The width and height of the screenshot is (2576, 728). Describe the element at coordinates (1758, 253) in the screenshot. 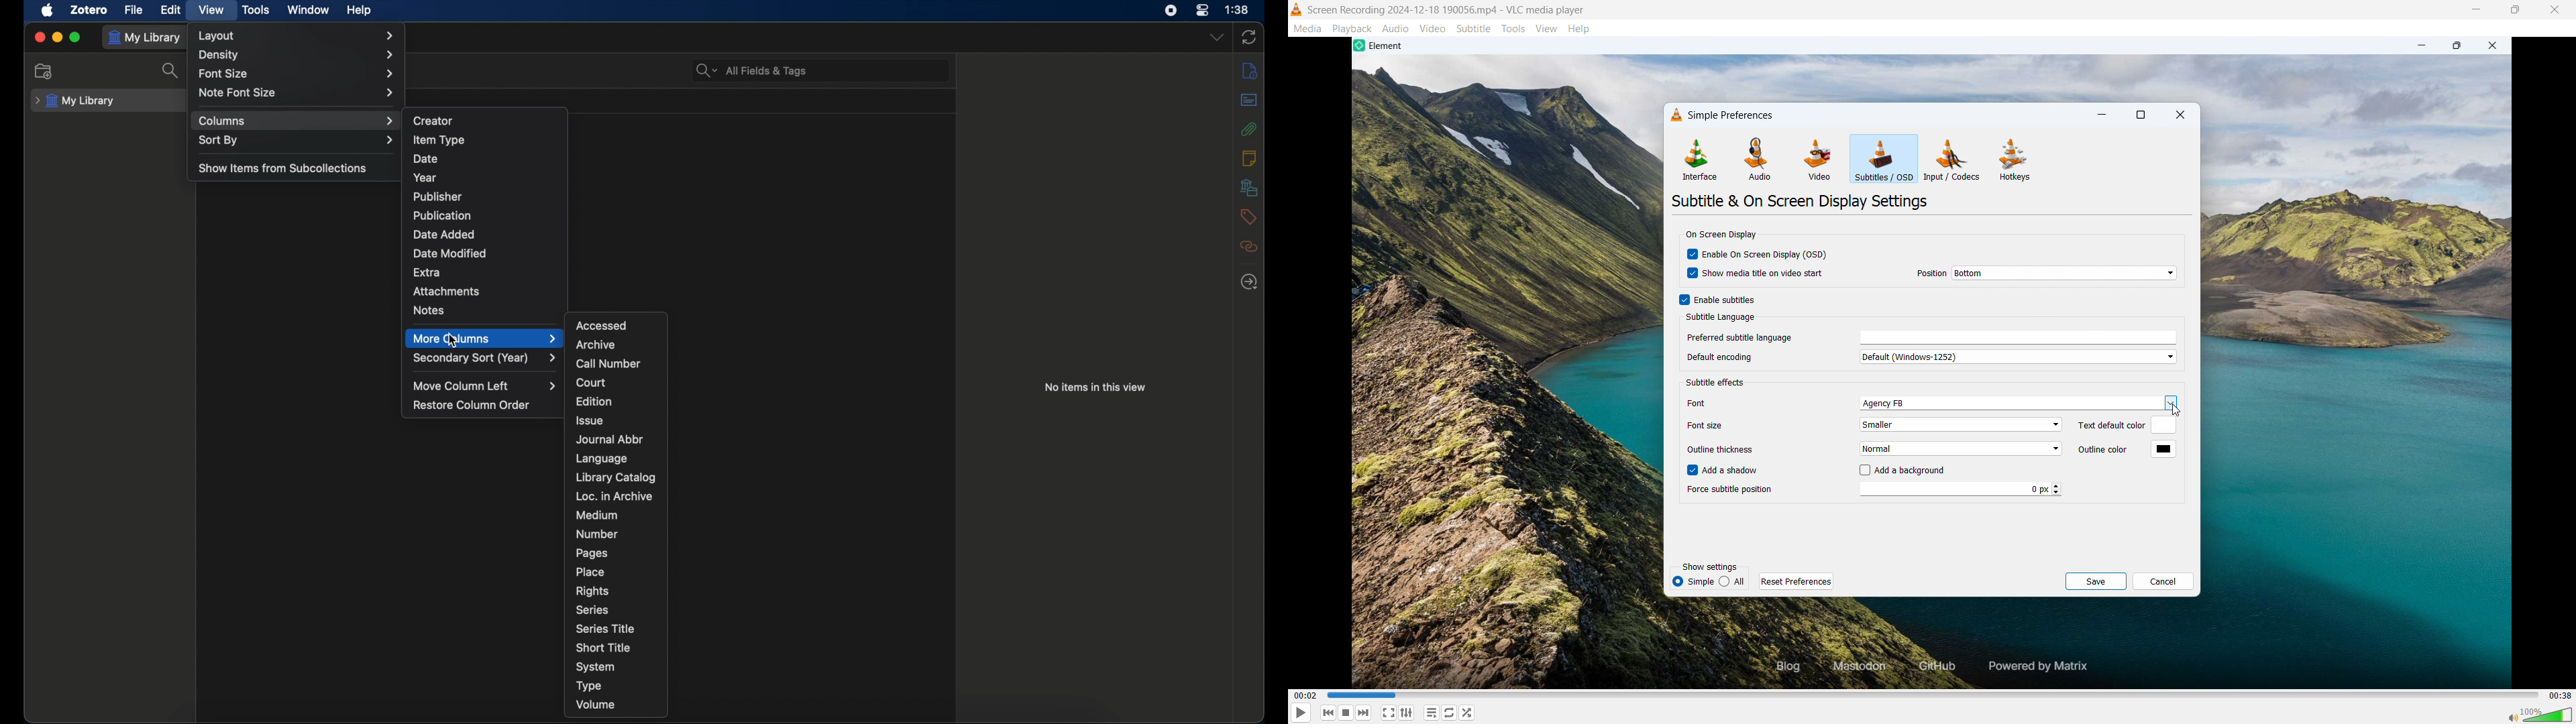

I see `enable on screen display` at that location.